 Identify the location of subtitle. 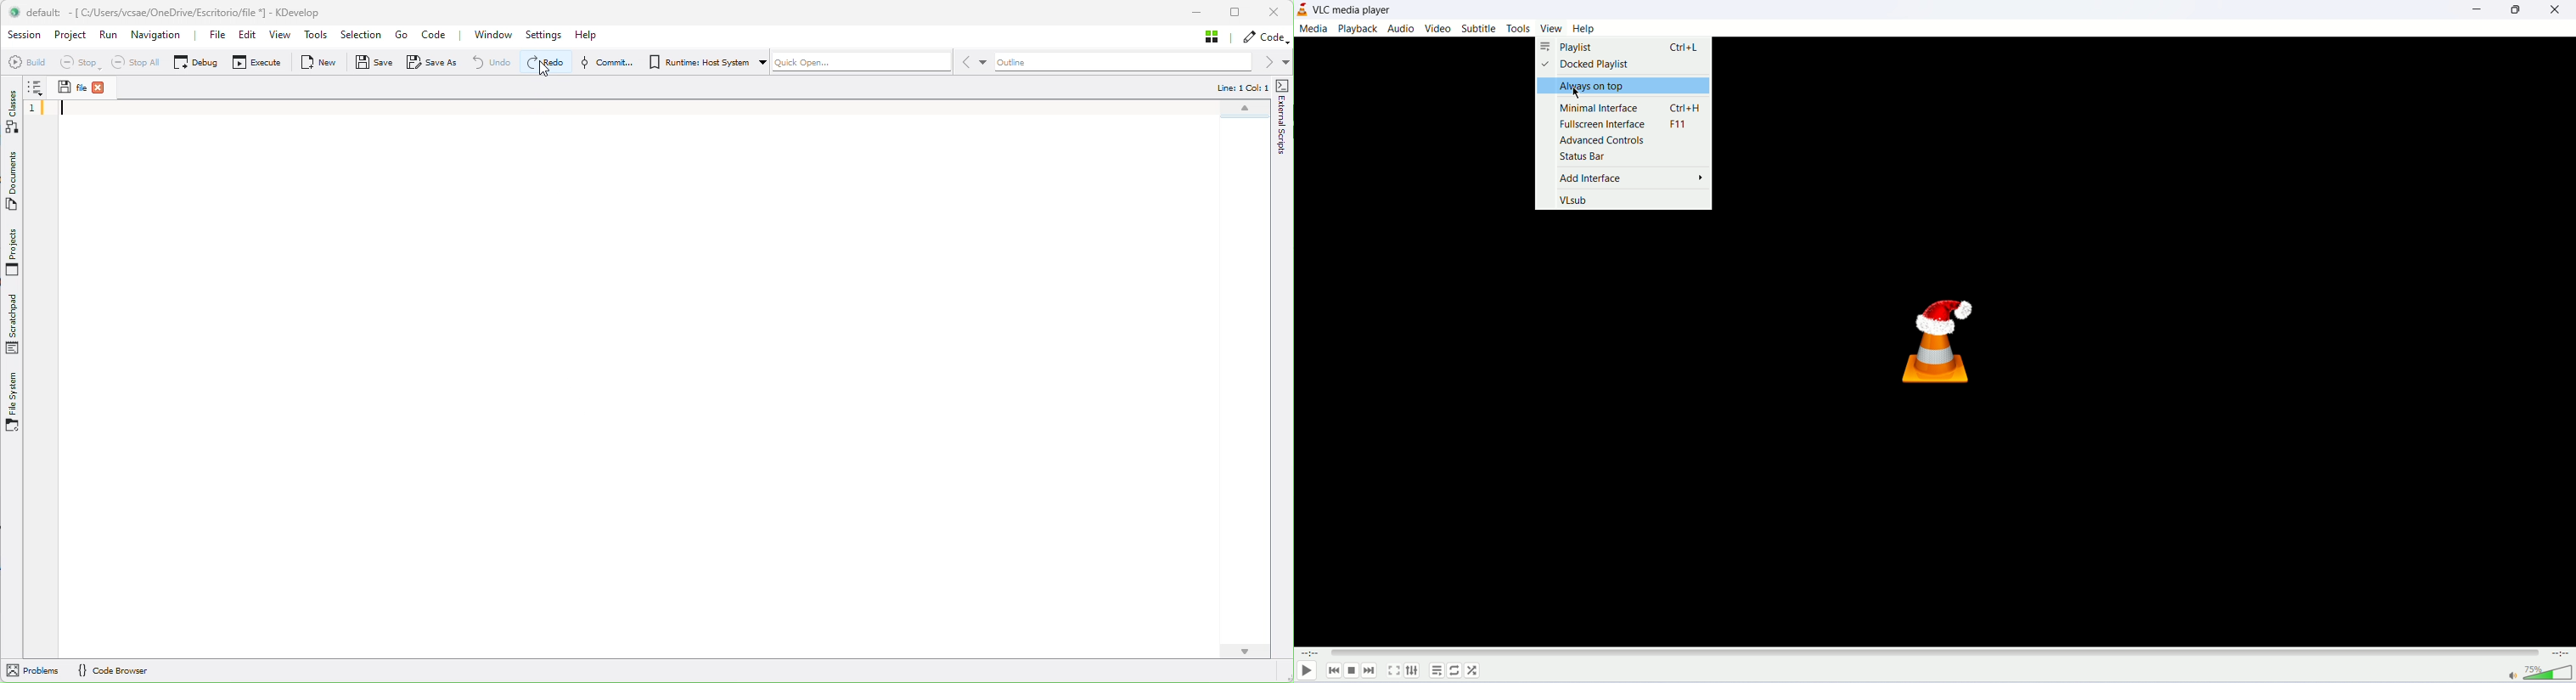
(1478, 28).